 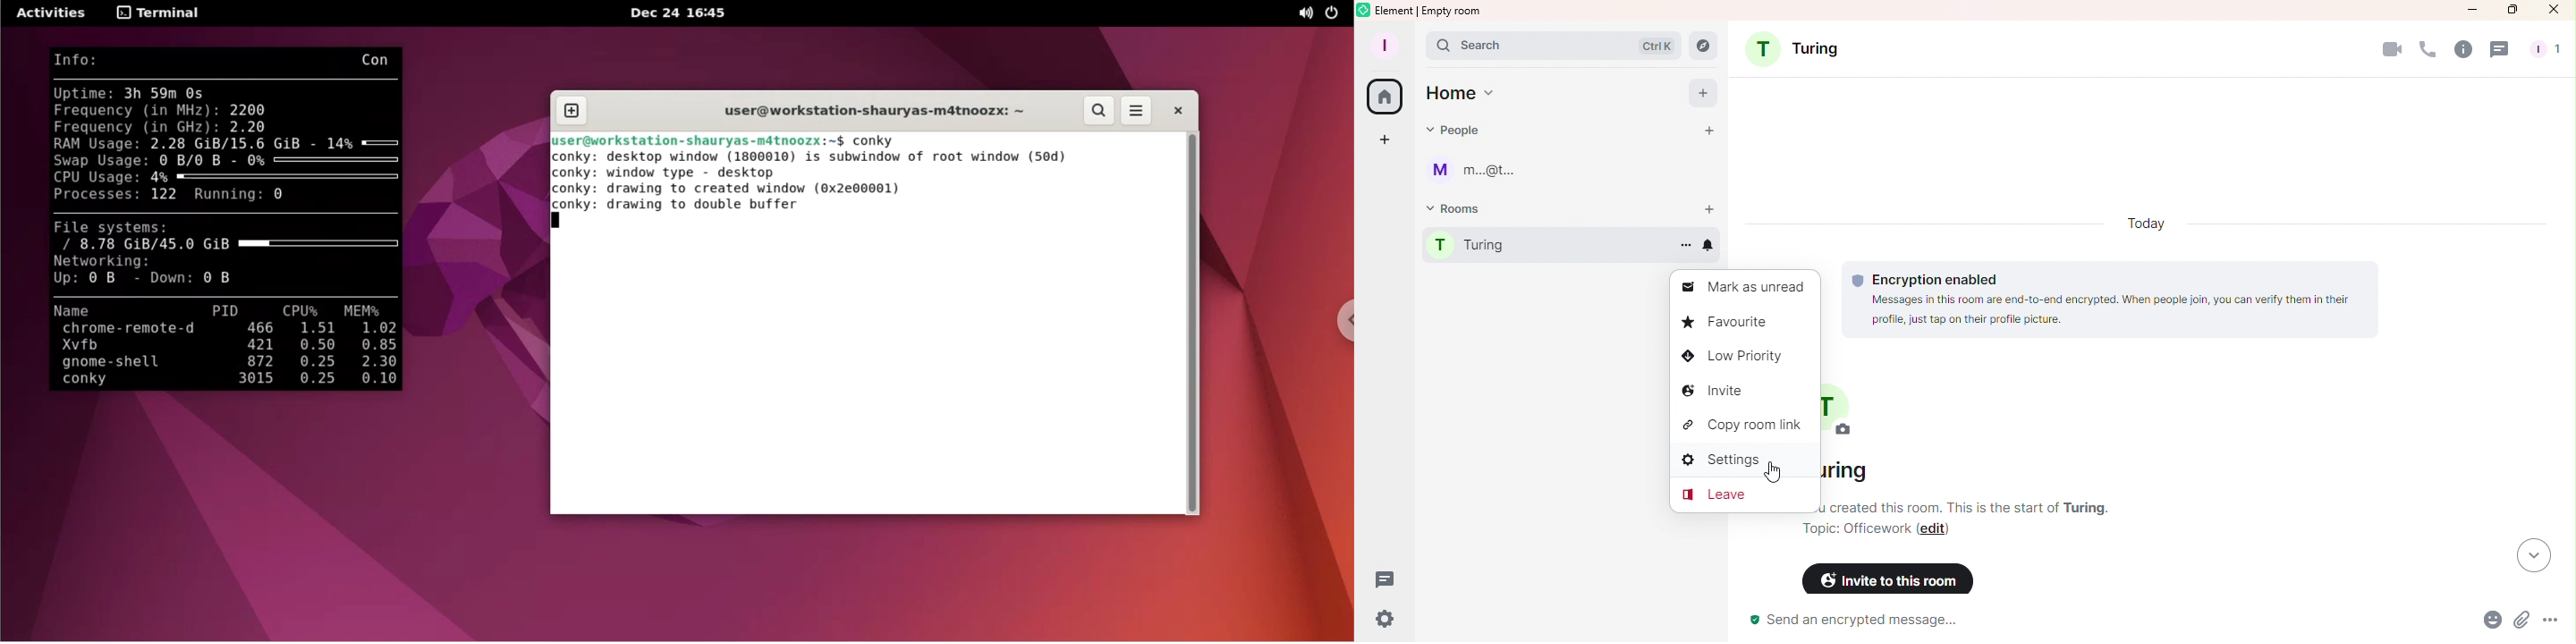 What do you see at coordinates (1857, 530) in the screenshot?
I see `Topic: Officework` at bounding box center [1857, 530].